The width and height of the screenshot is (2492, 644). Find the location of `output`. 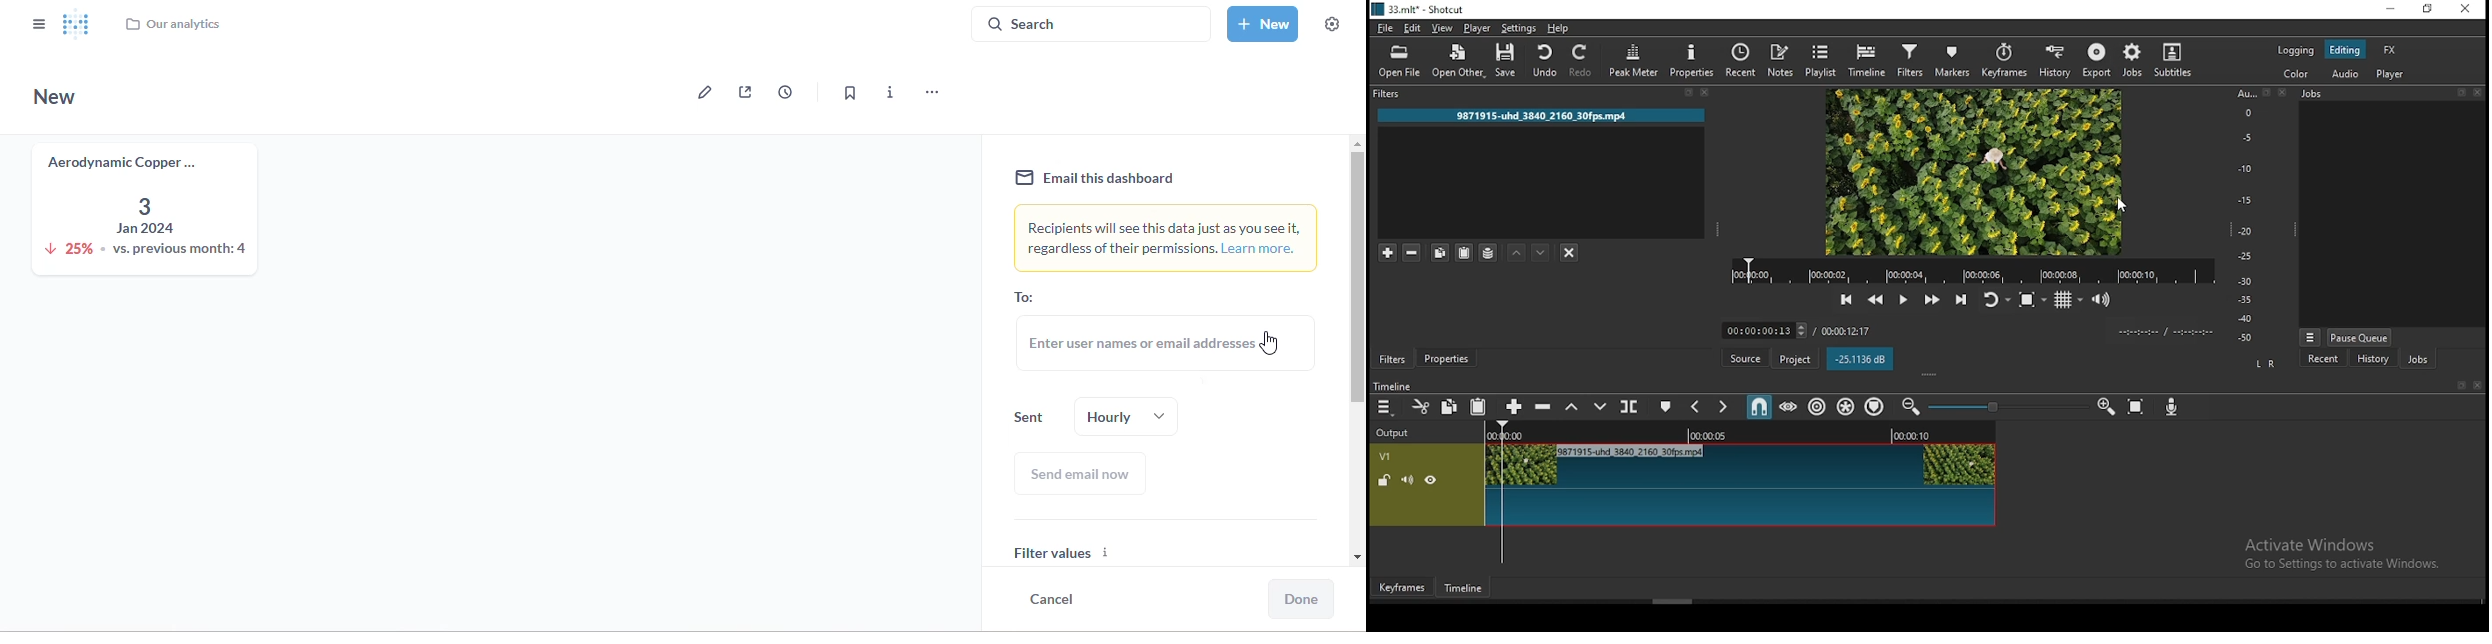

output is located at coordinates (1395, 434).